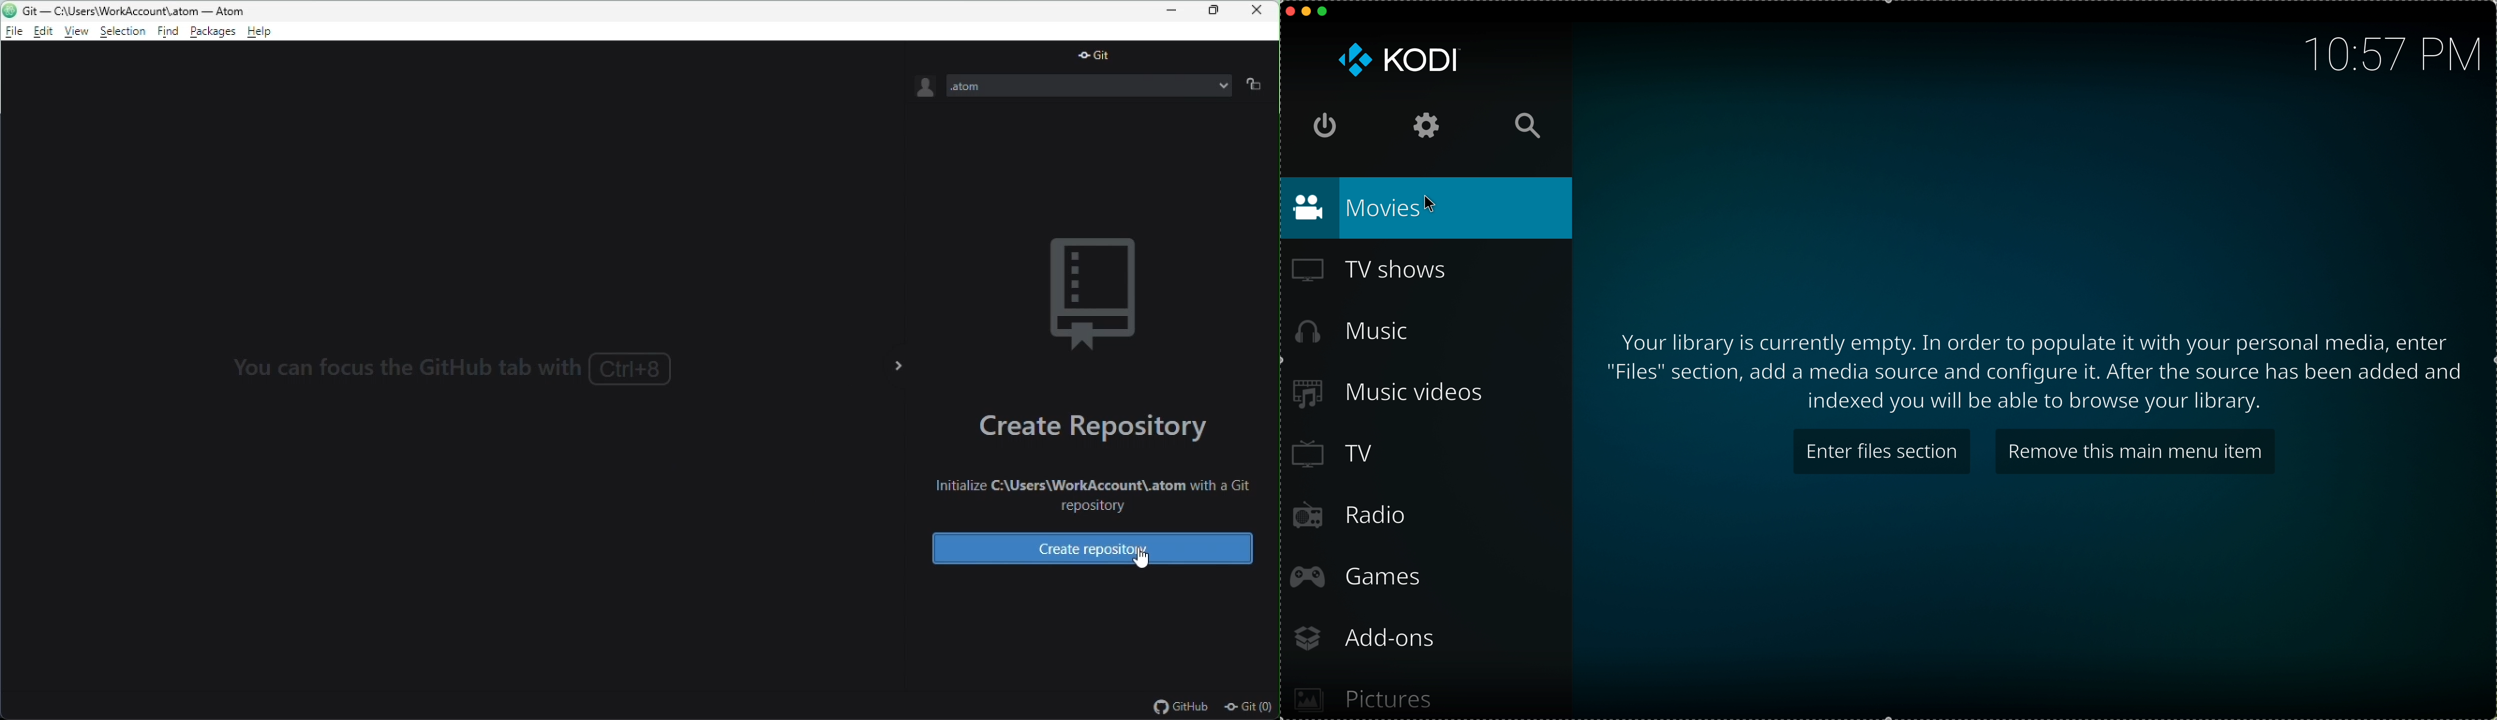 The image size is (2520, 728). Describe the element at coordinates (1399, 59) in the screenshot. I see `KODI logo` at that location.